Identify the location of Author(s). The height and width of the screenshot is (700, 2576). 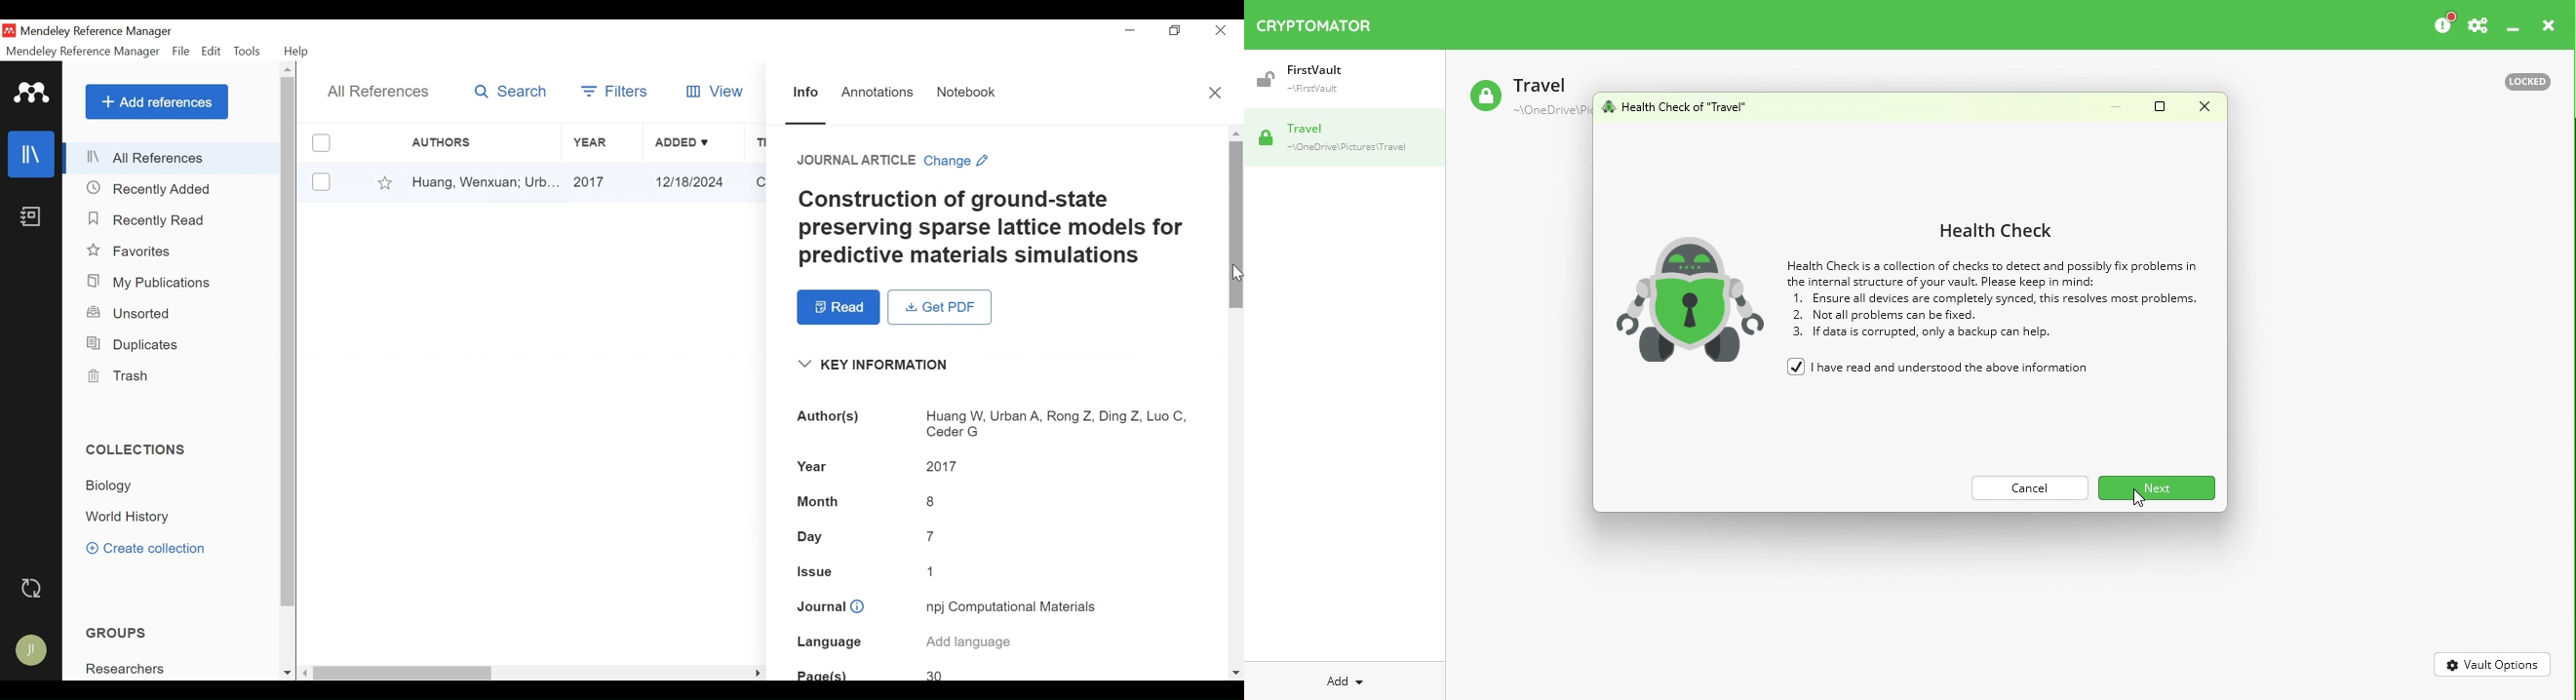
(834, 417).